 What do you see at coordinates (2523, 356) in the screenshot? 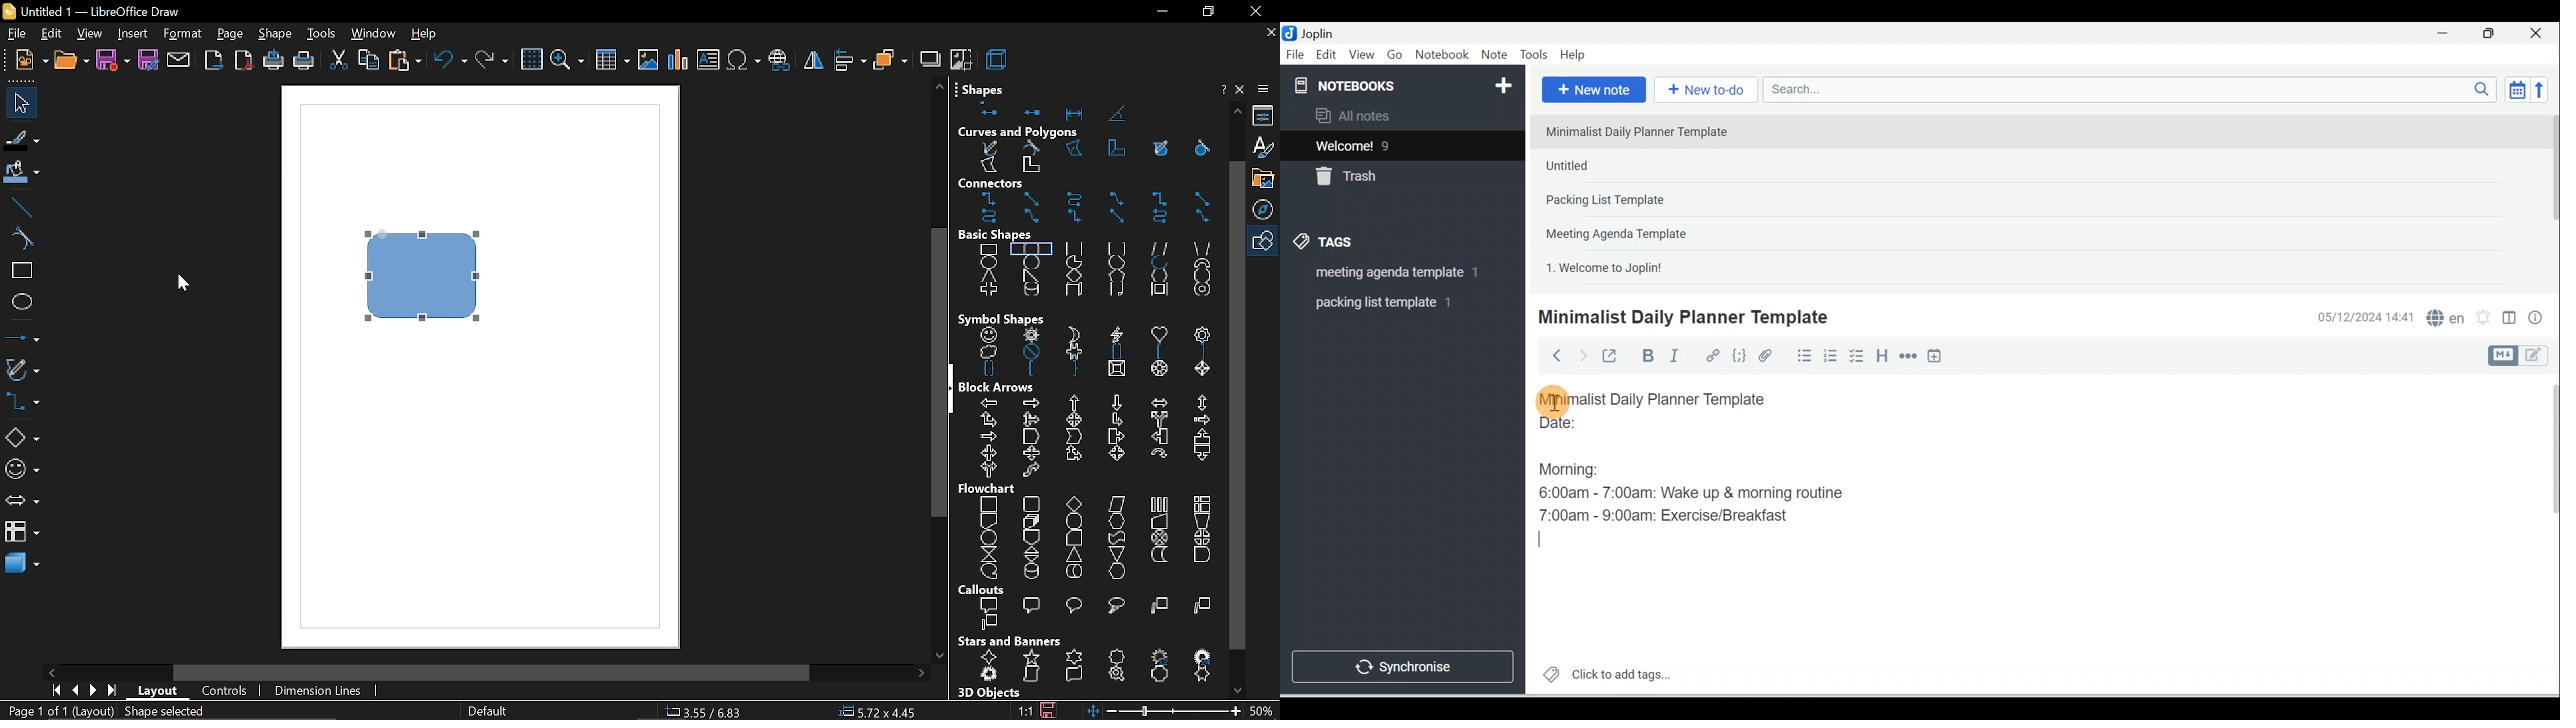
I see `Toggle editor layout` at bounding box center [2523, 356].